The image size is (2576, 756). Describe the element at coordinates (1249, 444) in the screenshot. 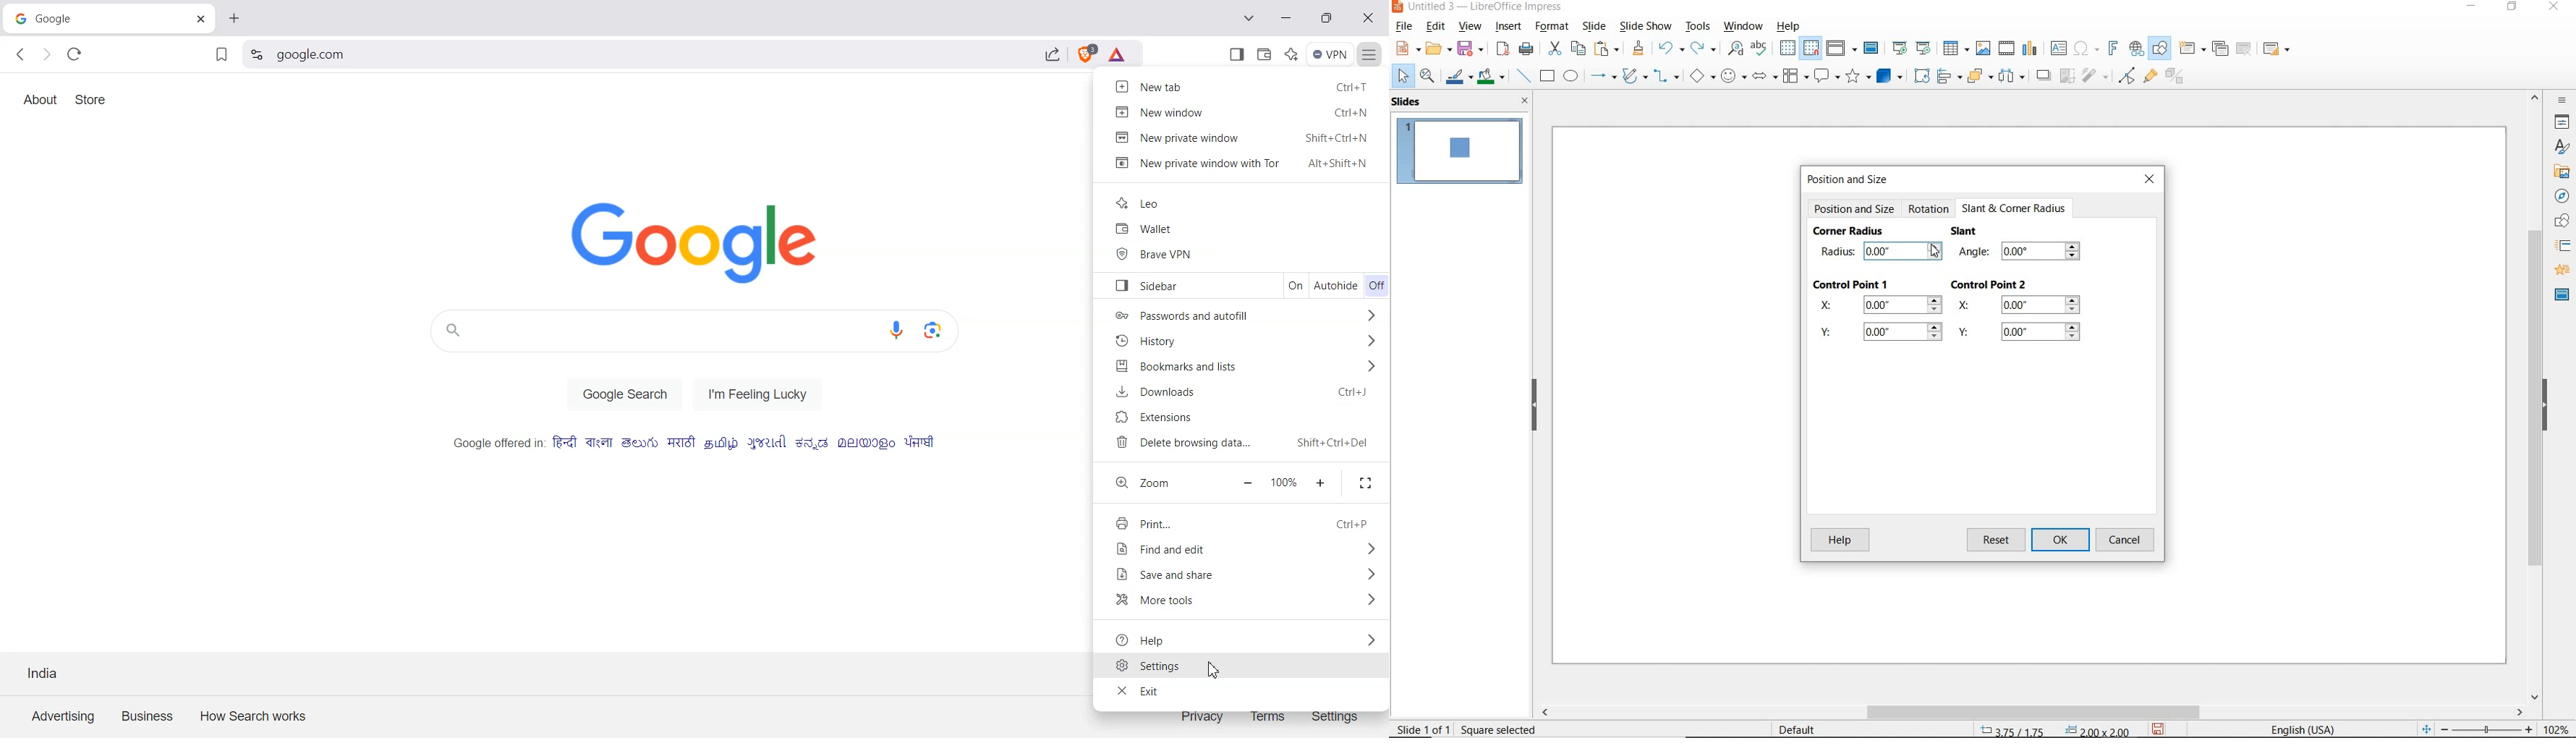

I see `Delete browsing data` at that location.